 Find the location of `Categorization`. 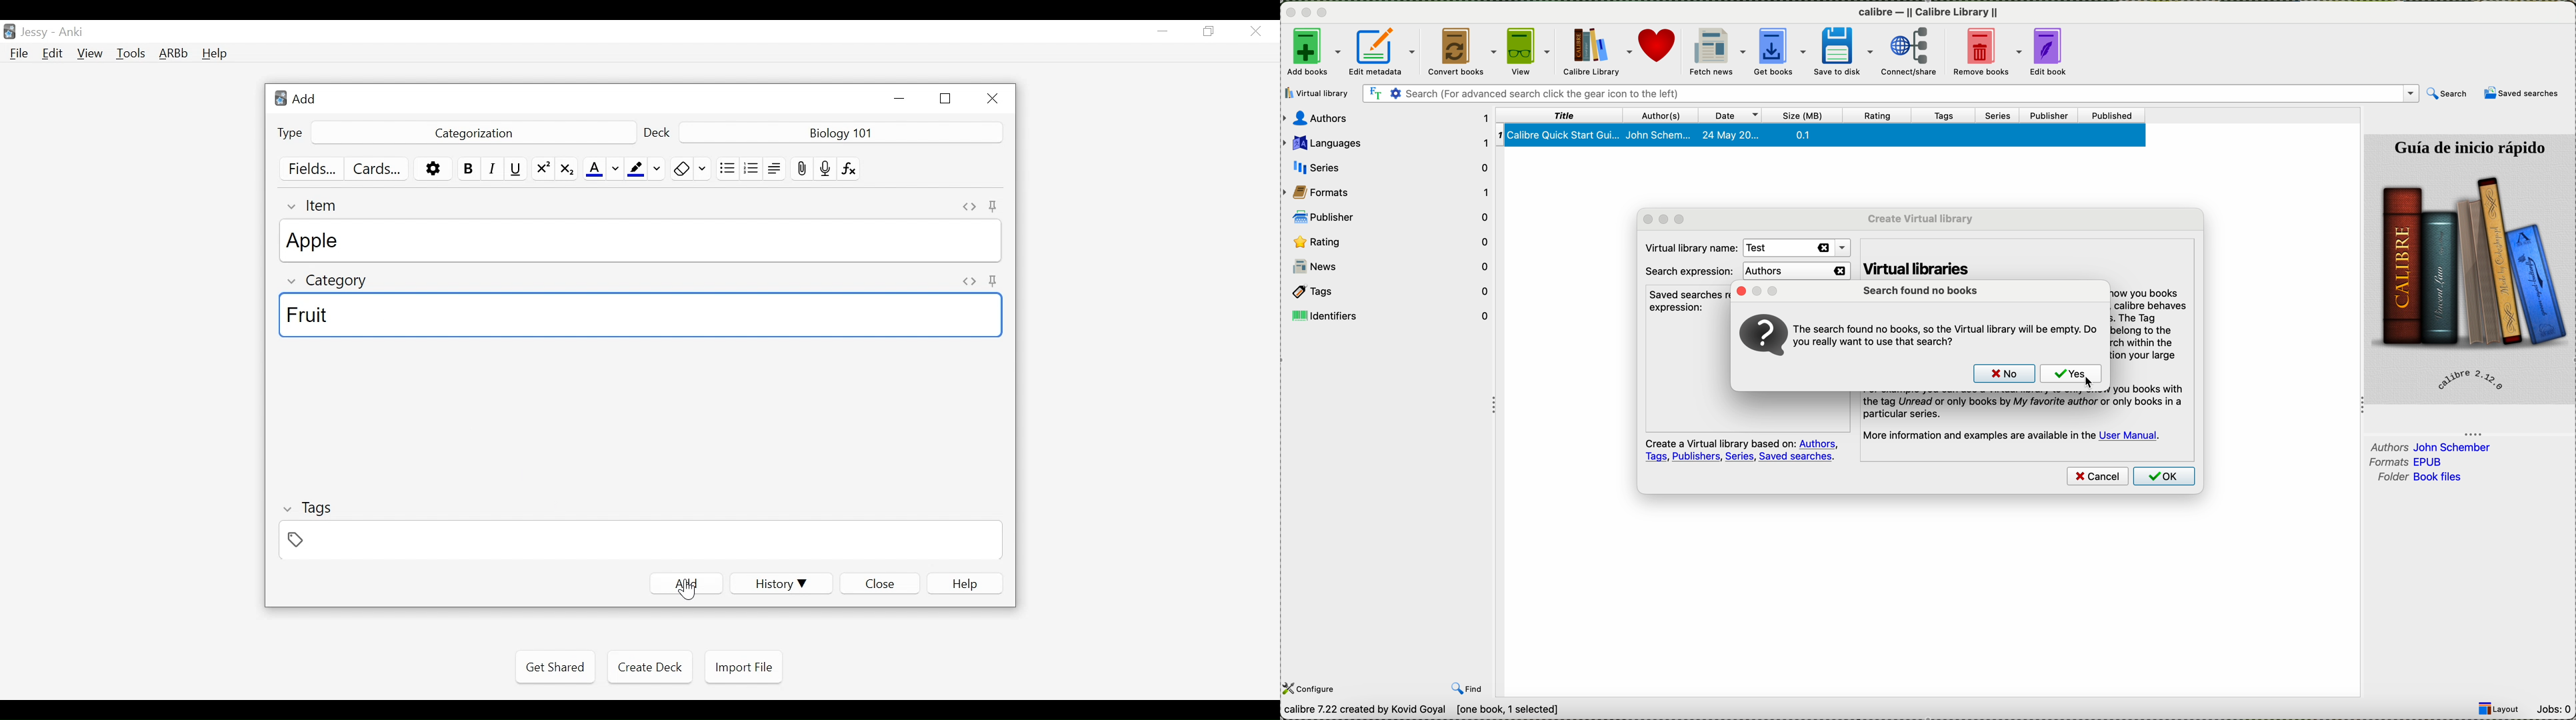

Categorization is located at coordinates (471, 133).